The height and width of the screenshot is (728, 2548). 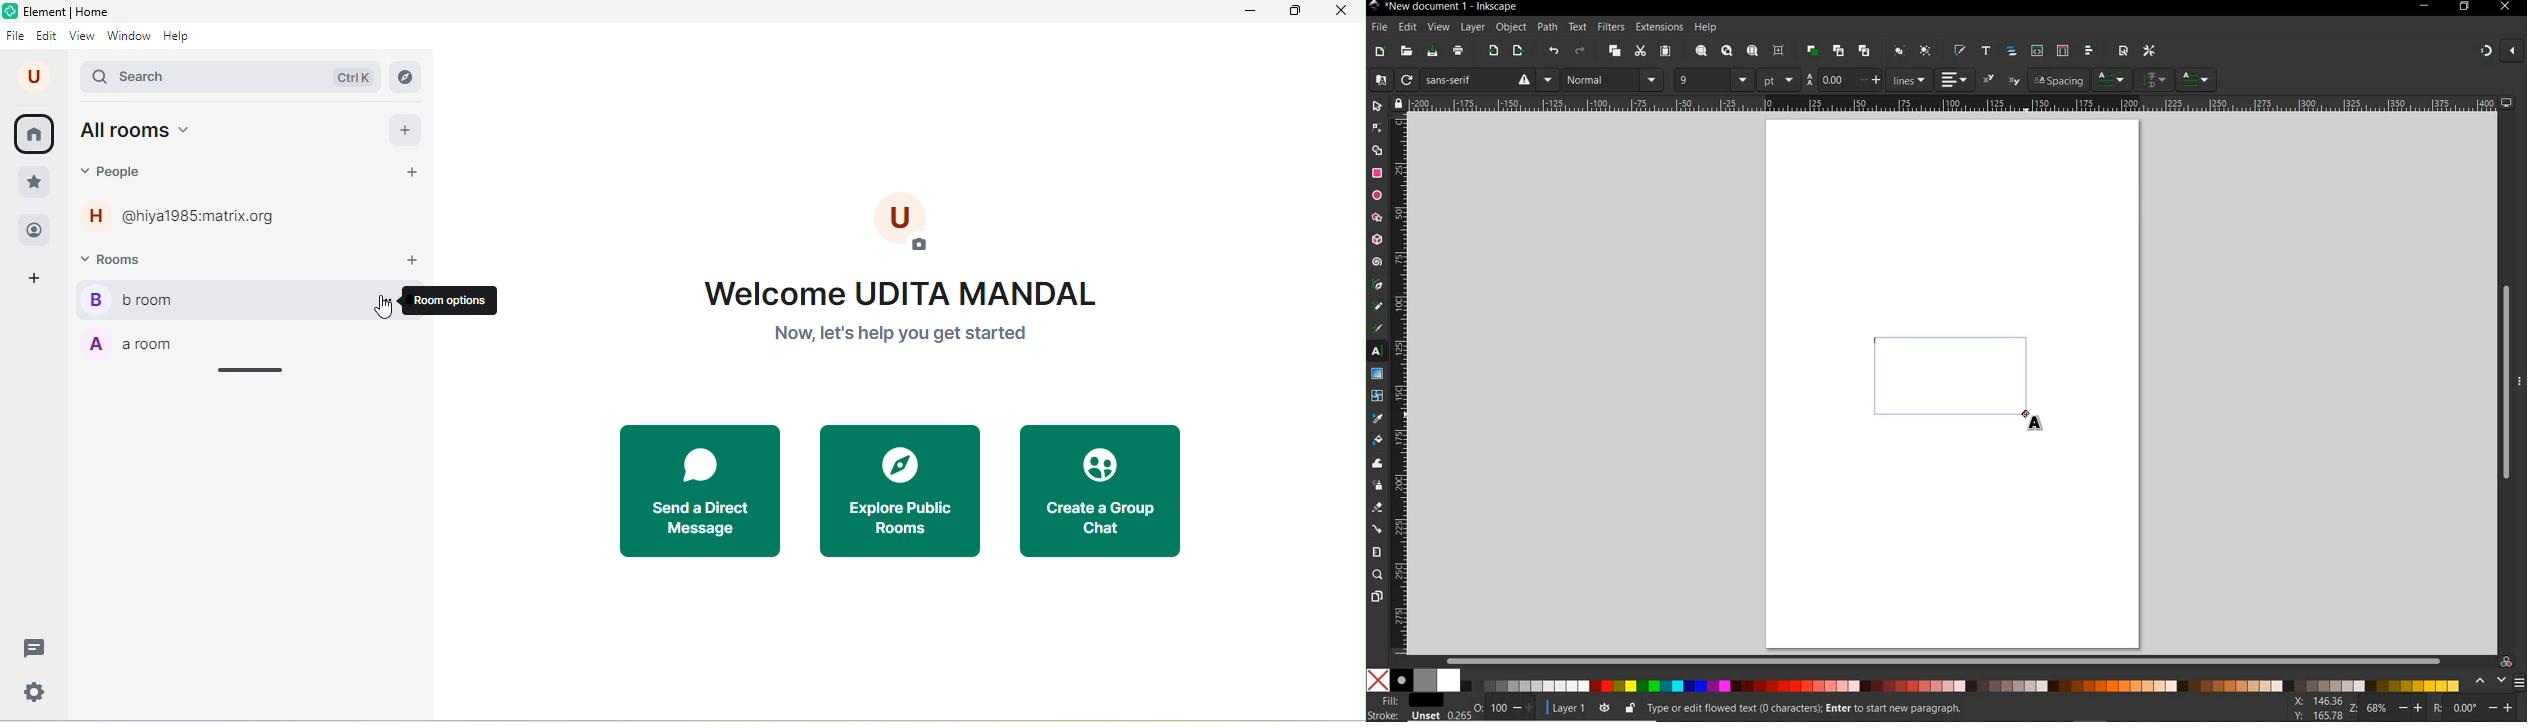 What do you see at coordinates (80, 36) in the screenshot?
I see `view` at bounding box center [80, 36].